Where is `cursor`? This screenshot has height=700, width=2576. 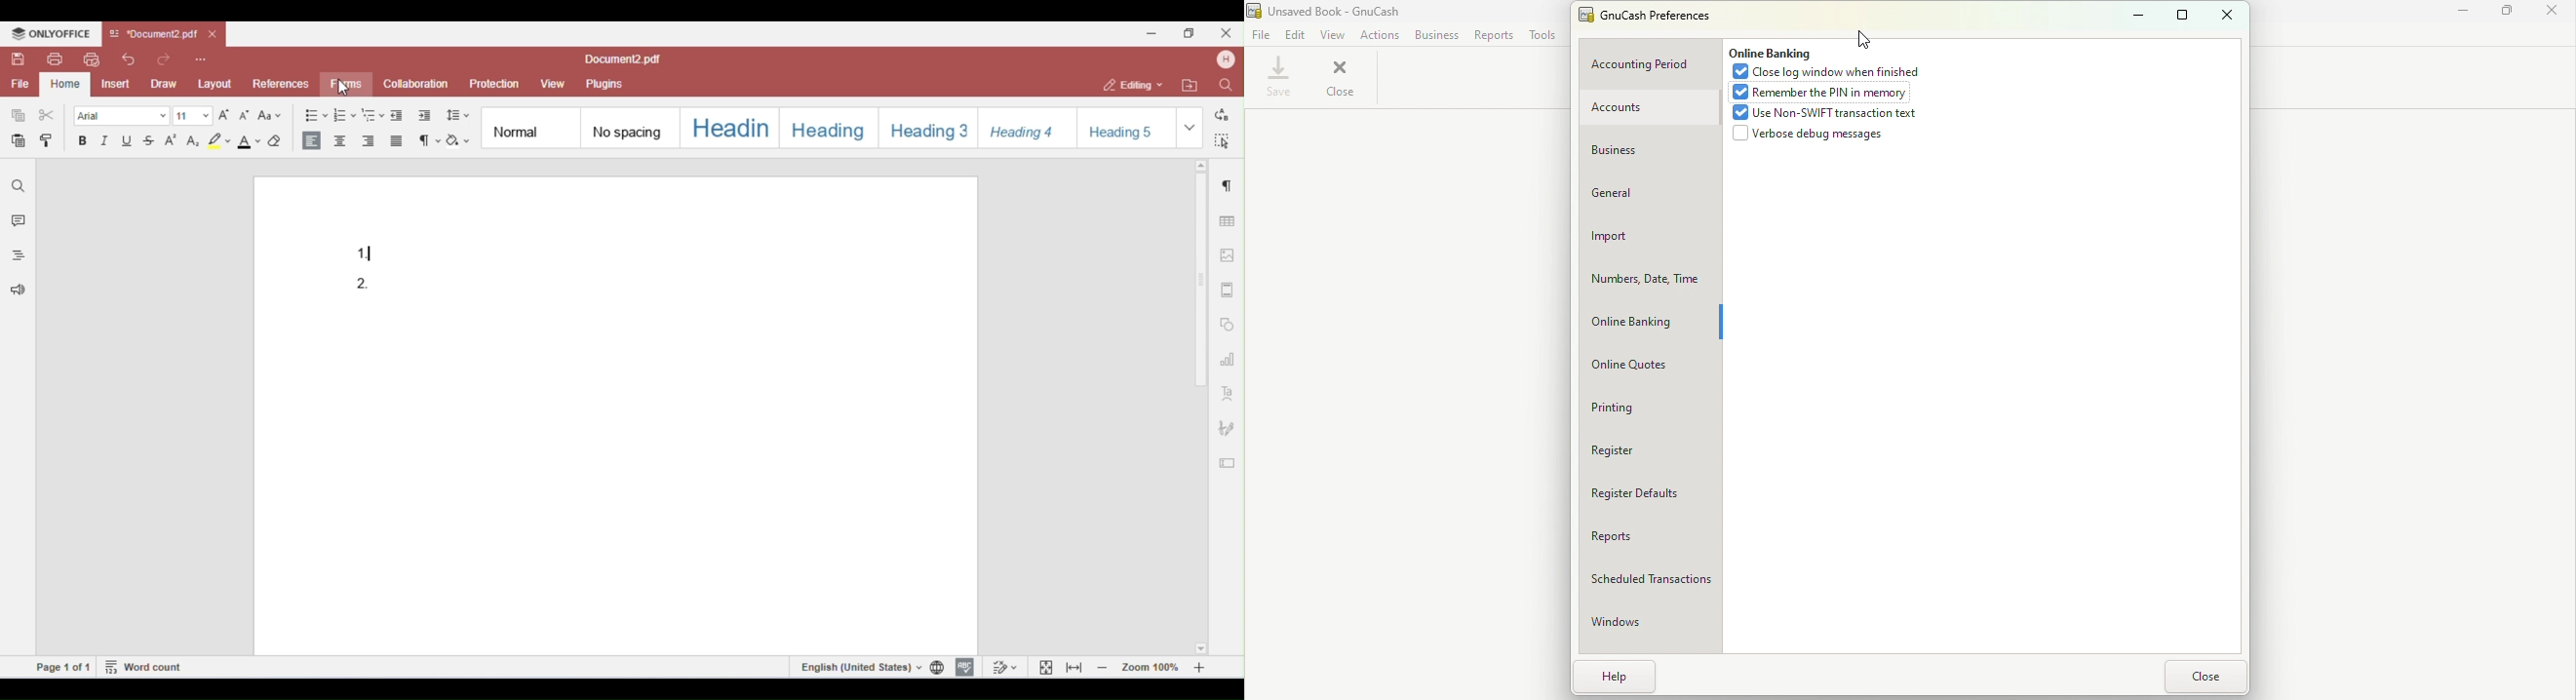 cursor is located at coordinates (1861, 38).